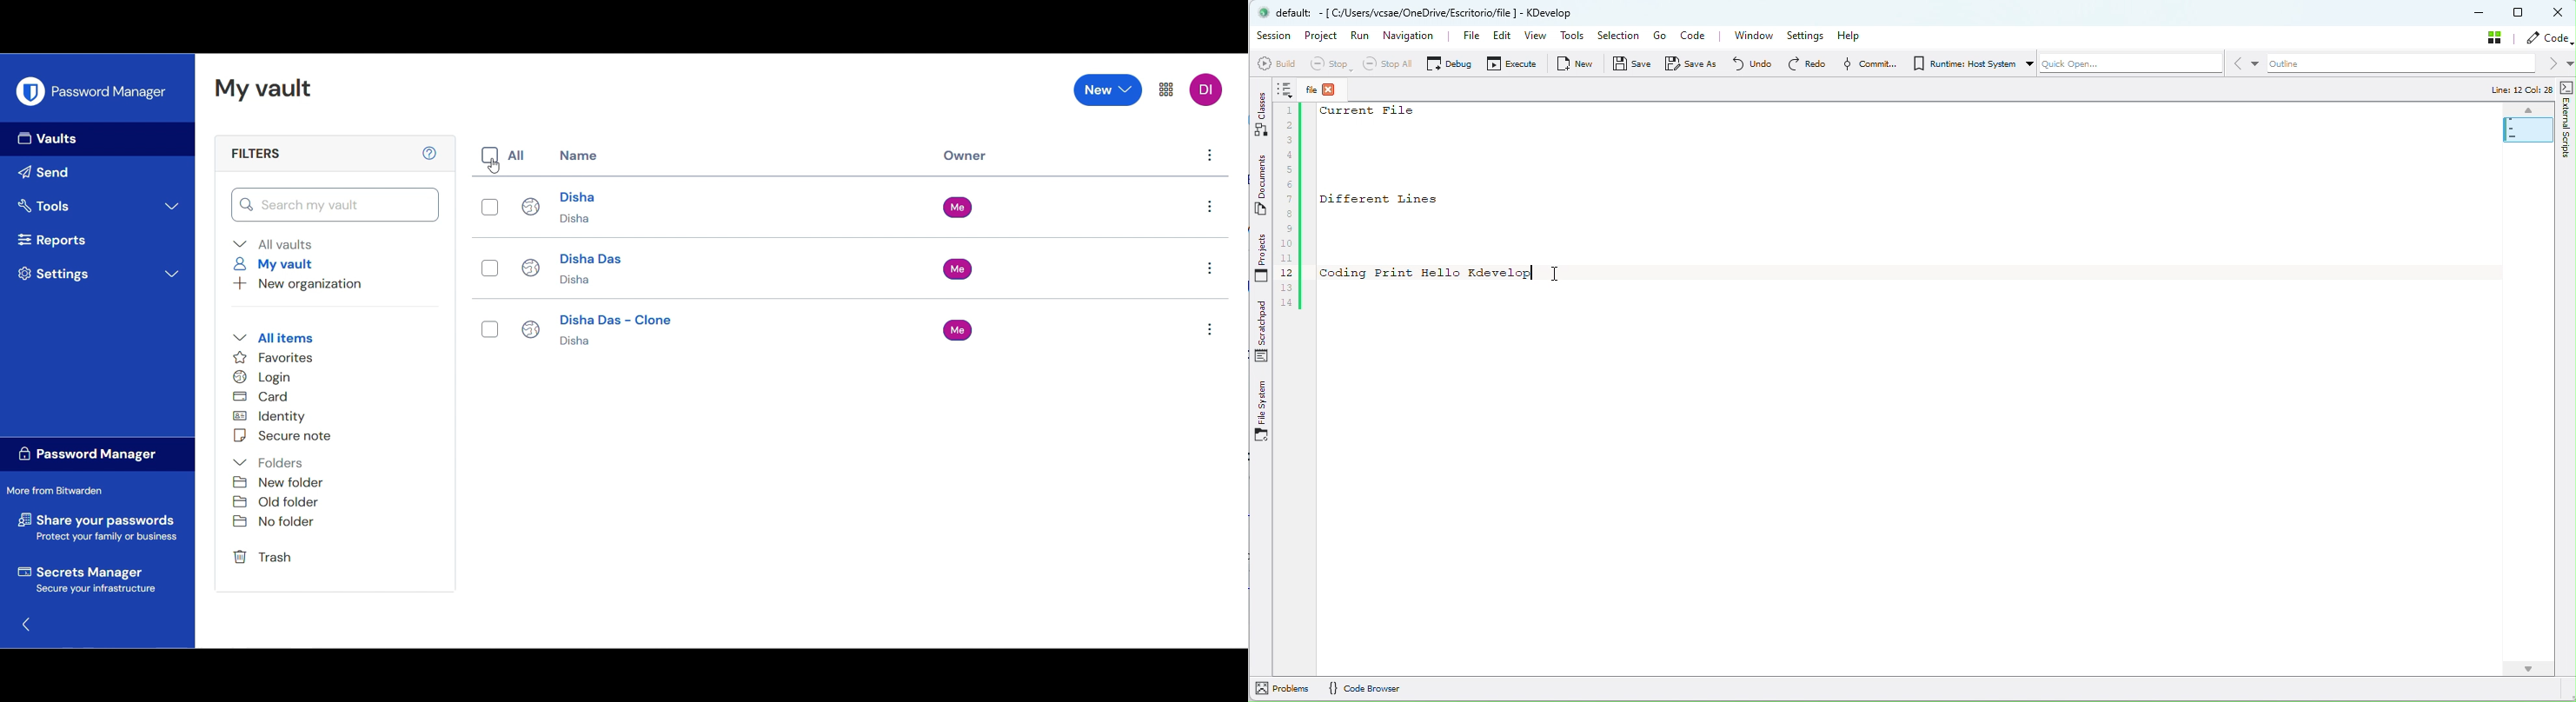 The height and width of the screenshot is (728, 2576). I want to click on Login , so click(272, 377).